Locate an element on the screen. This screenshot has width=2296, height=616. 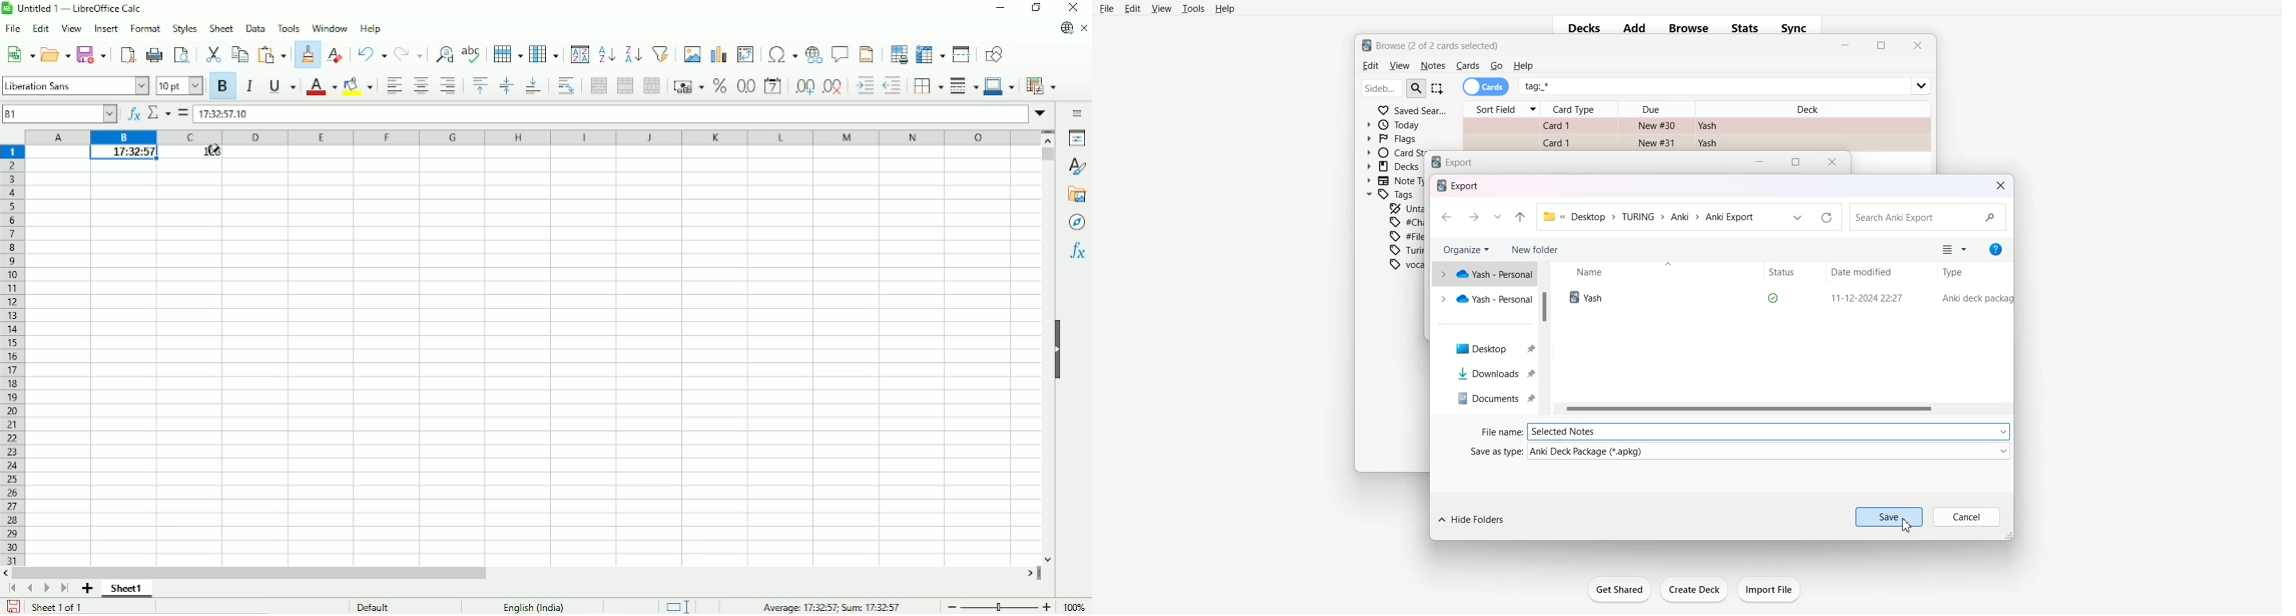
Formula is located at coordinates (183, 113).